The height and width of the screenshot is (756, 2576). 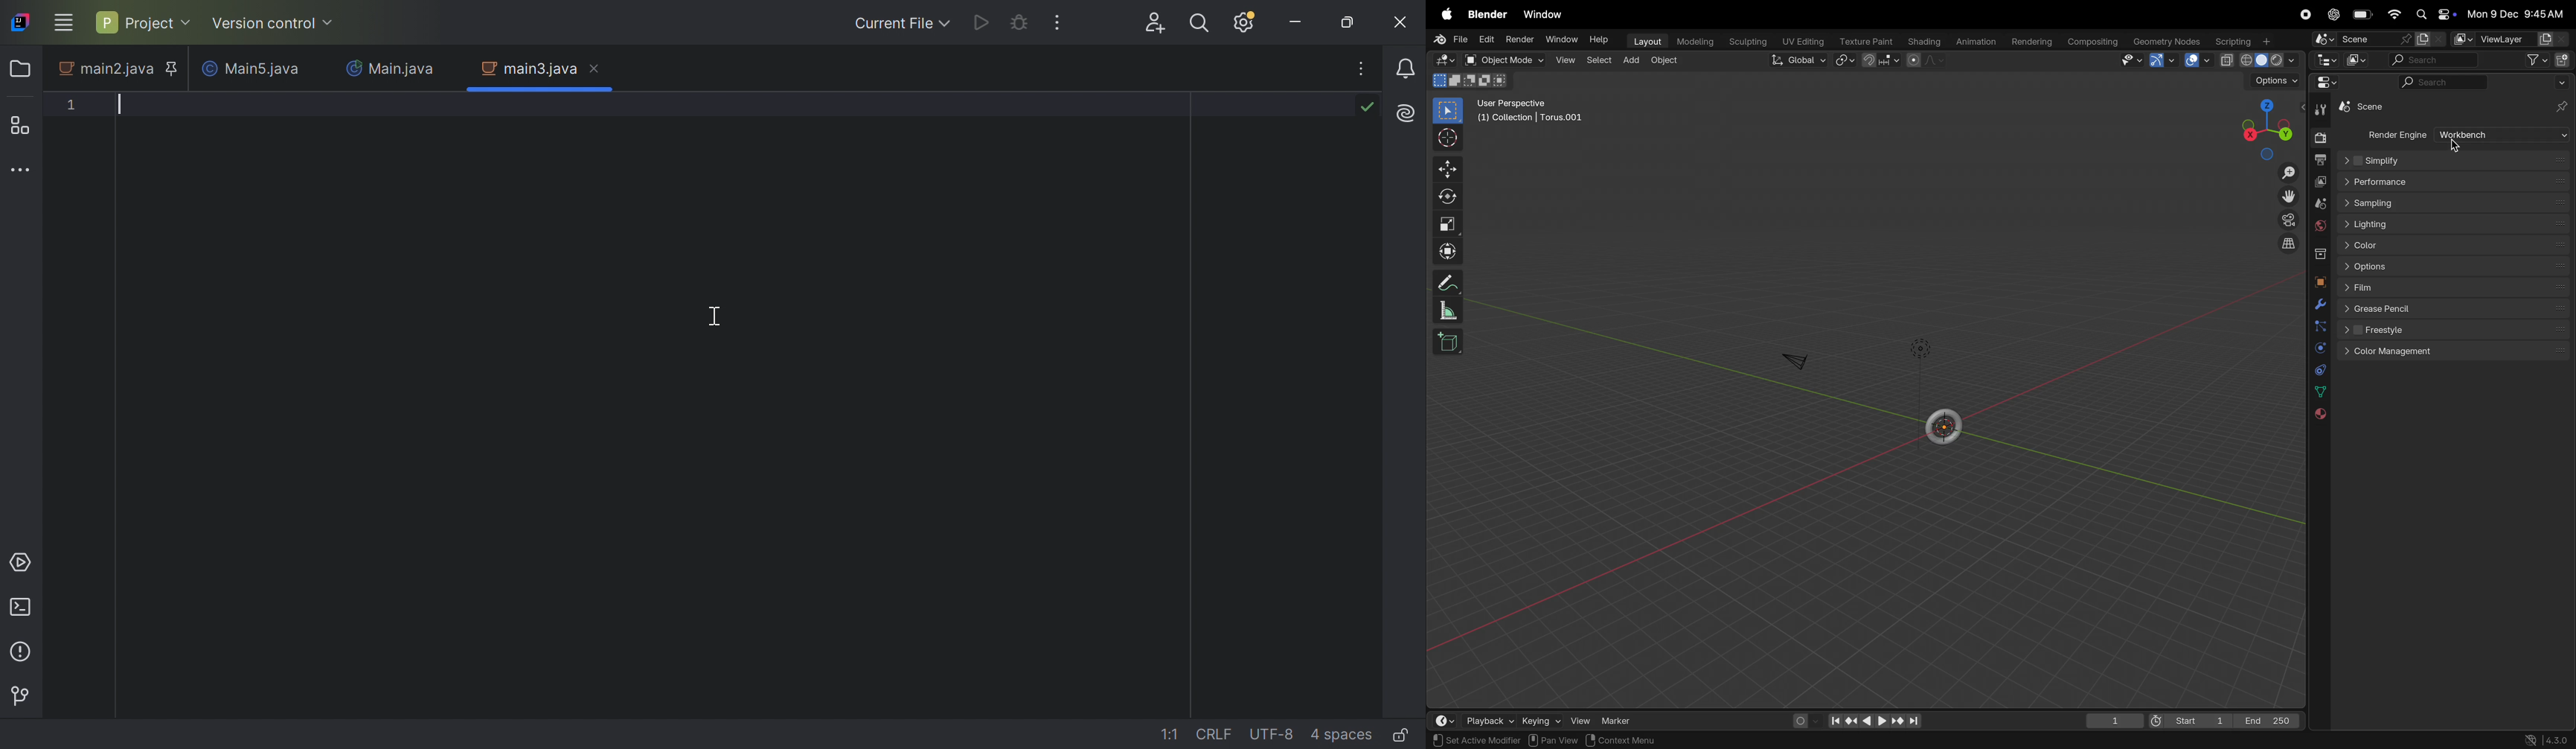 I want to click on render, so click(x=1521, y=39).